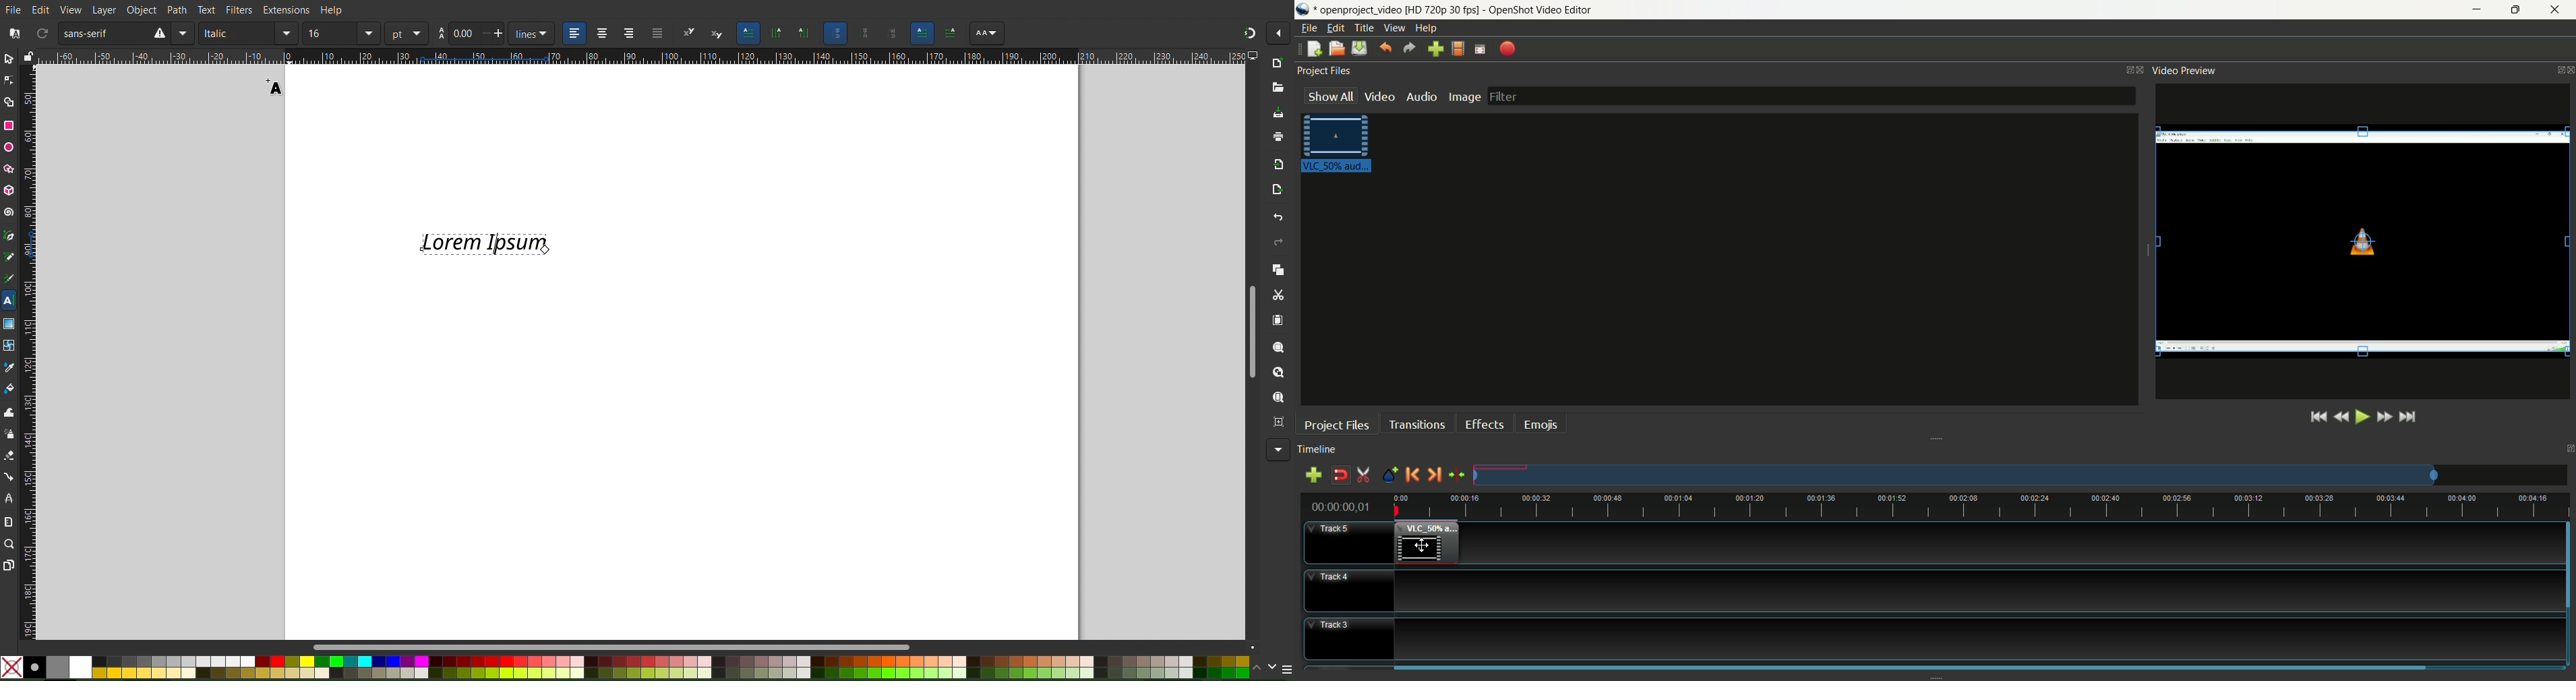 The height and width of the screenshot is (700, 2576). I want to click on Vertical Text, Right to Left, so click(776, 34).